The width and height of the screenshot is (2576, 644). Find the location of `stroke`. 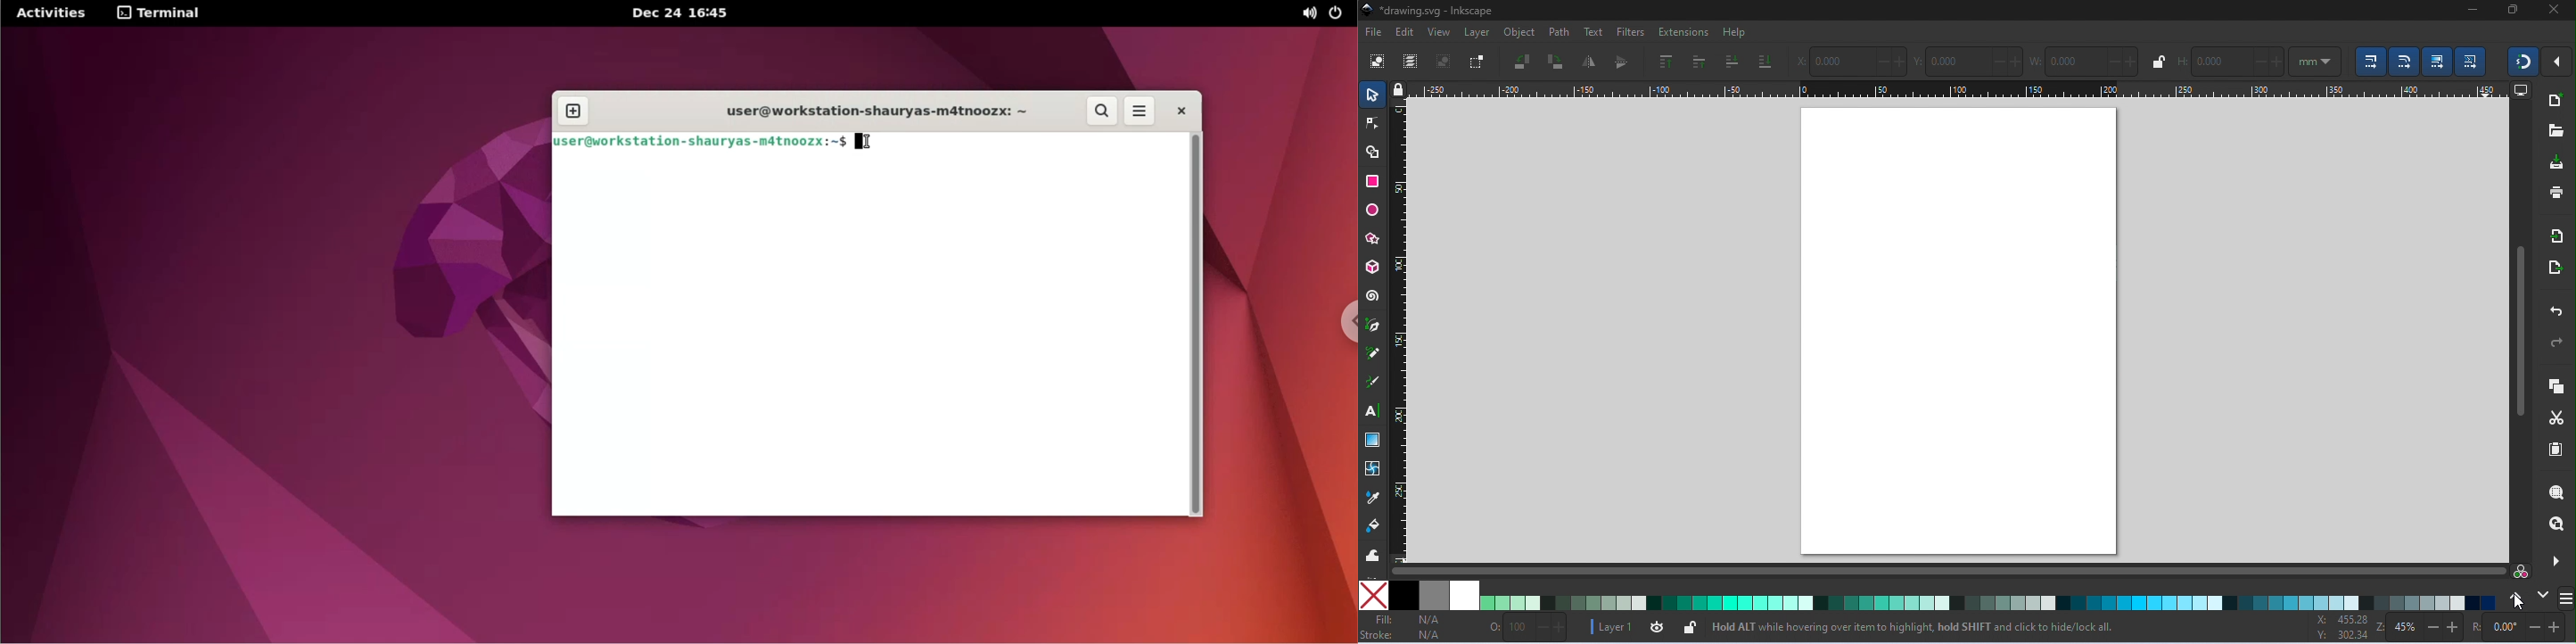

stroke is located at coordinates (1404, 636).